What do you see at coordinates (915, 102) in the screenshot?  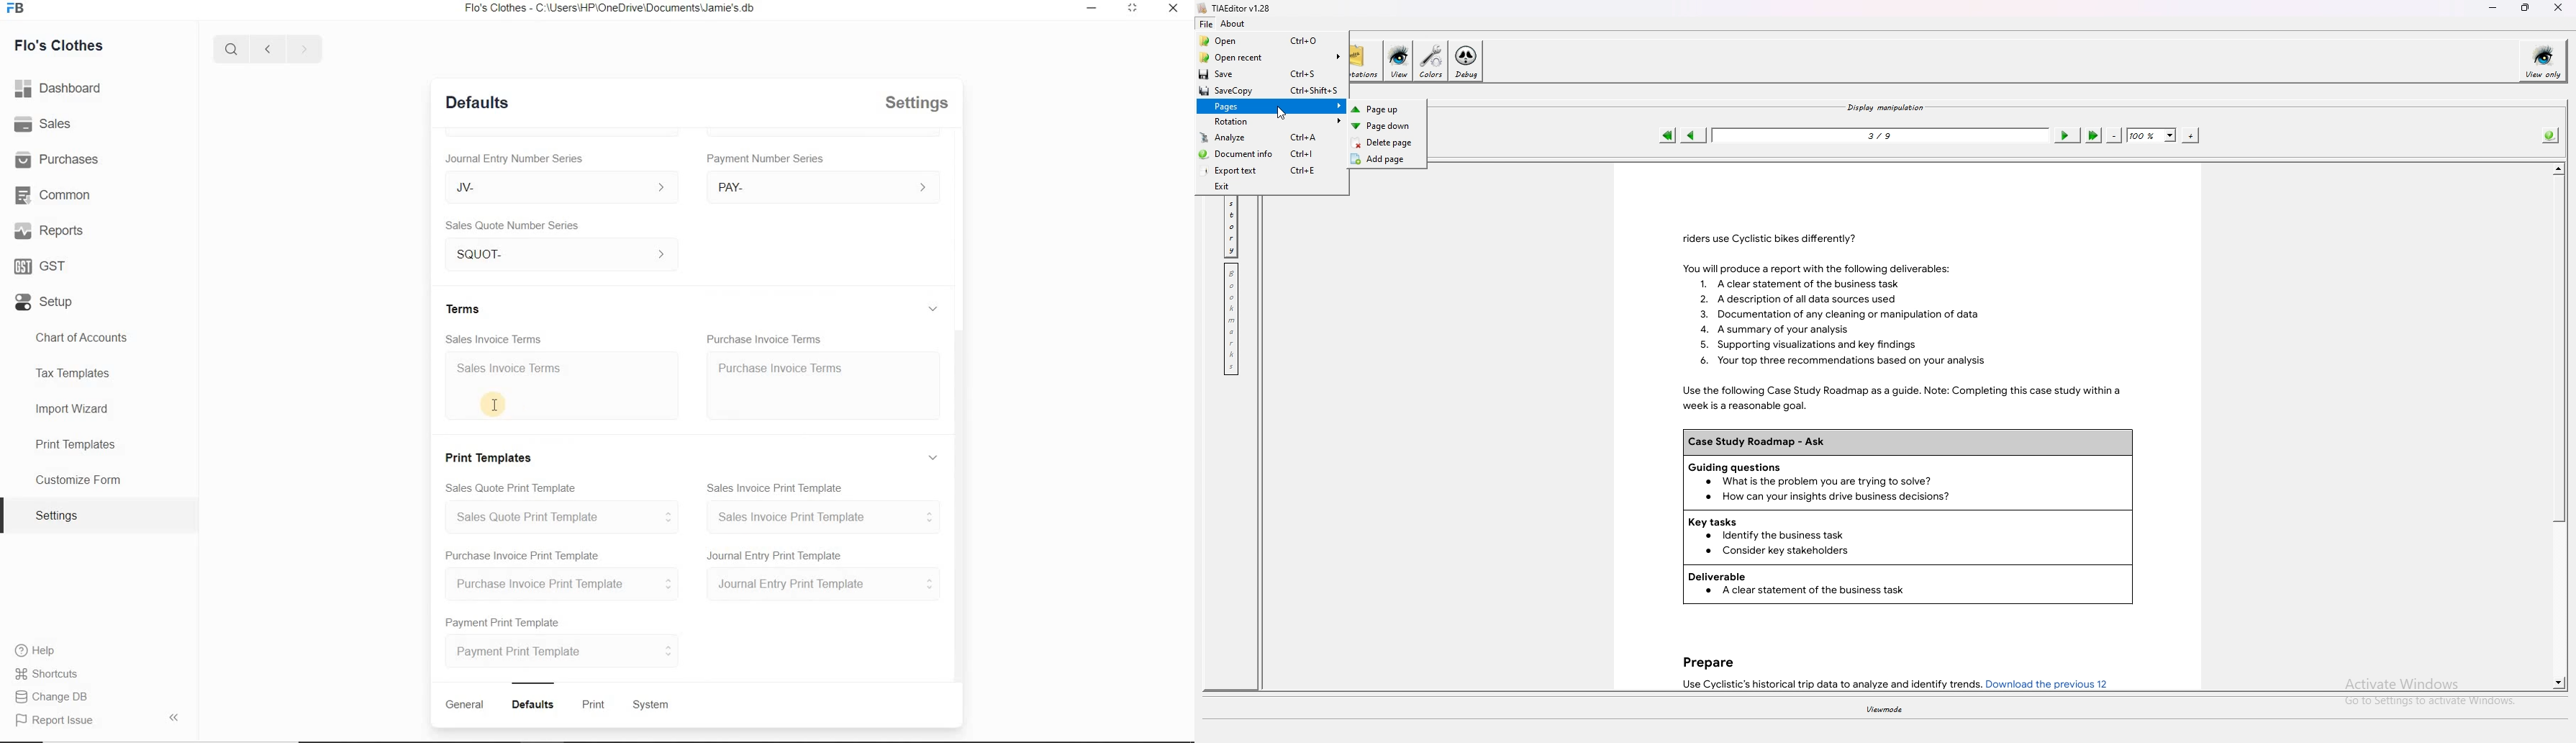 I see `Settings` at bounding box center [915, 102].